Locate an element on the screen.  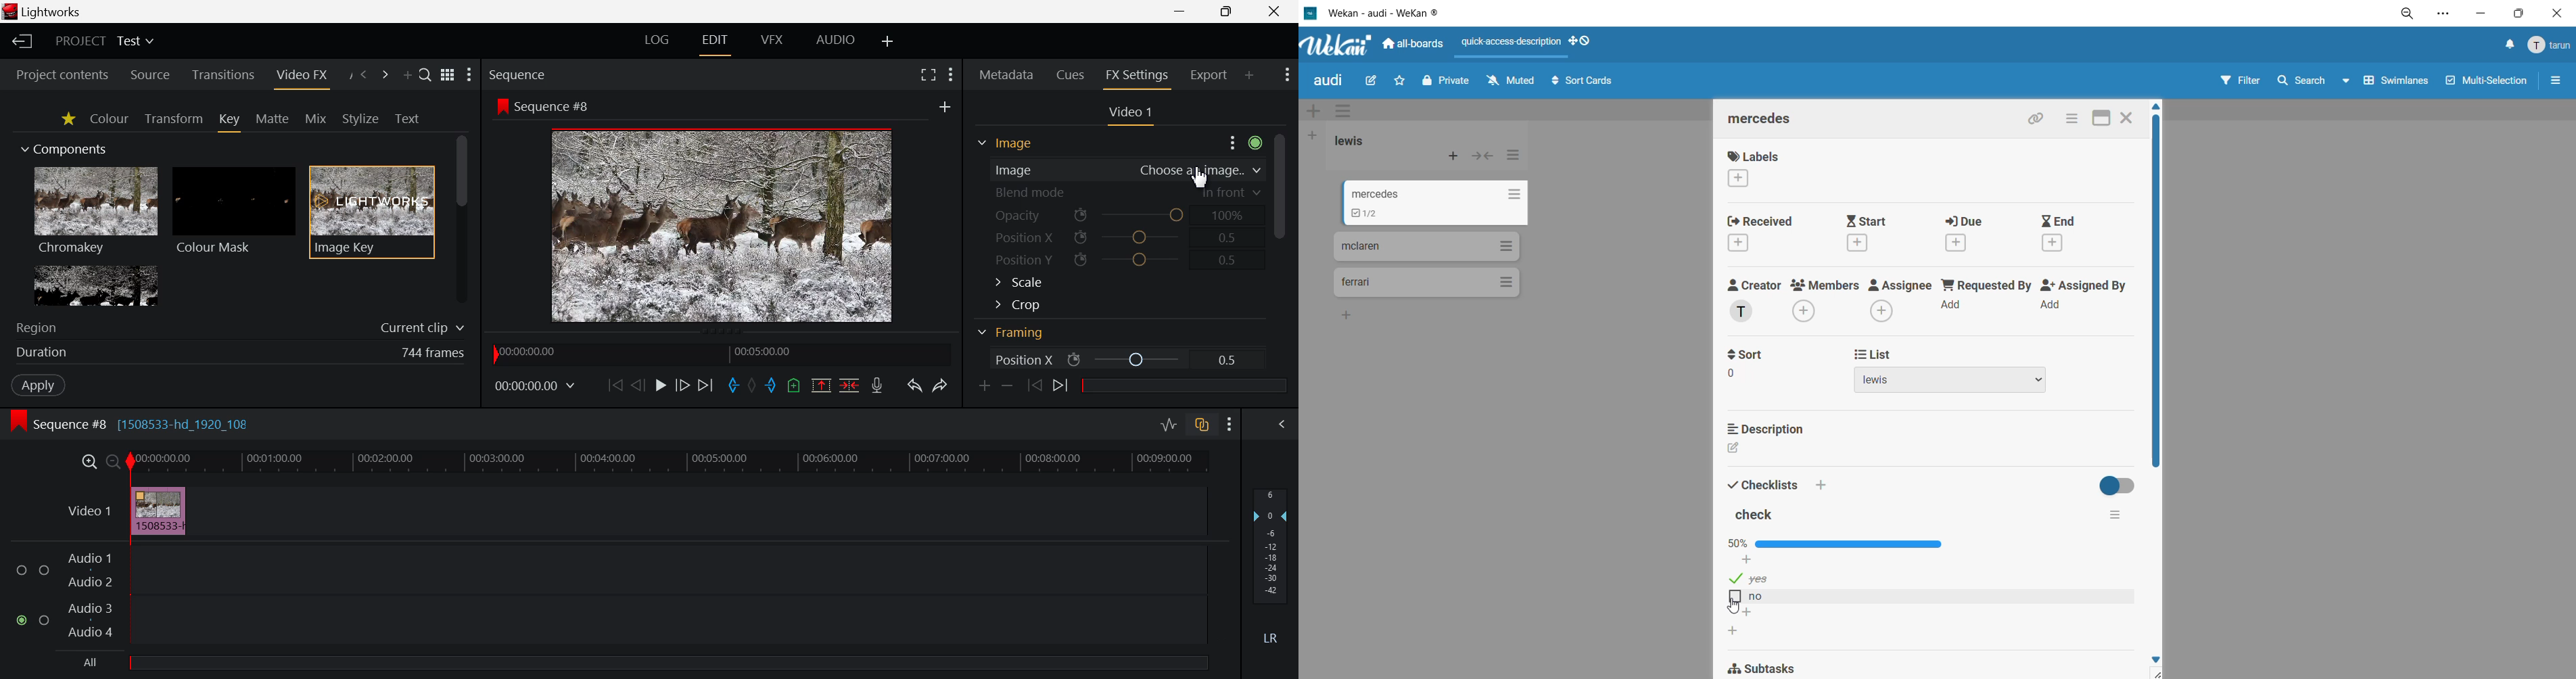
Redo is located at coordinates (940, 386).